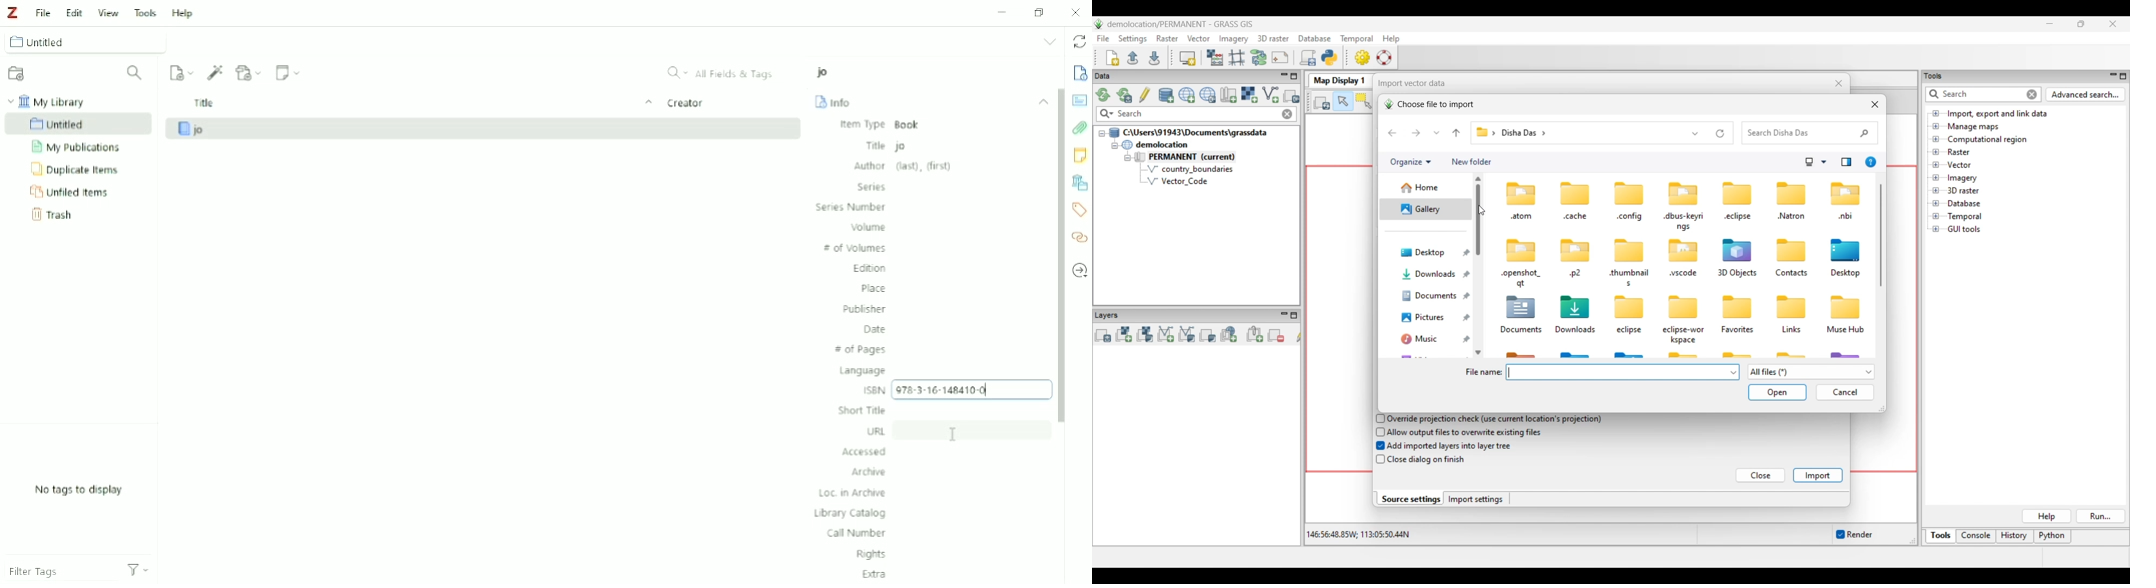 This screenshot has width=2156, height=588. Describe the element at coordinates (12, 12) in the screenshot. I see `Logo` at that location.